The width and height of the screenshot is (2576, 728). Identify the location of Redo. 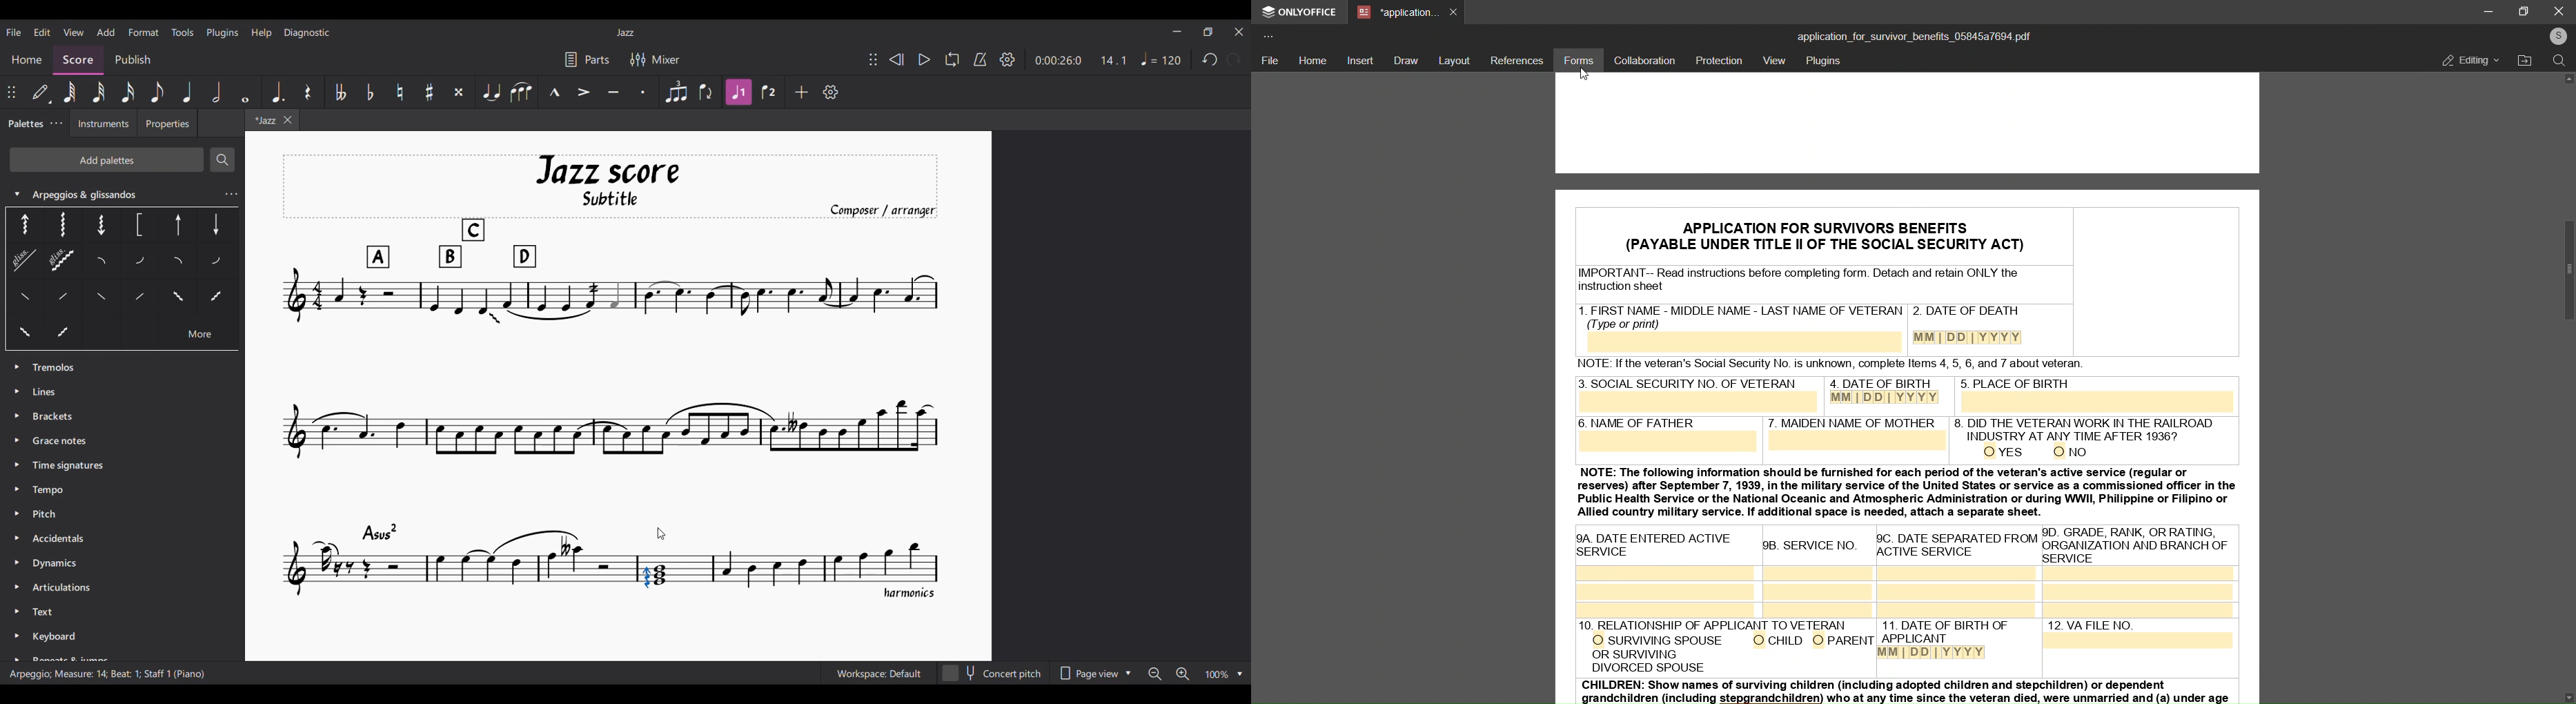
(1234, 59).